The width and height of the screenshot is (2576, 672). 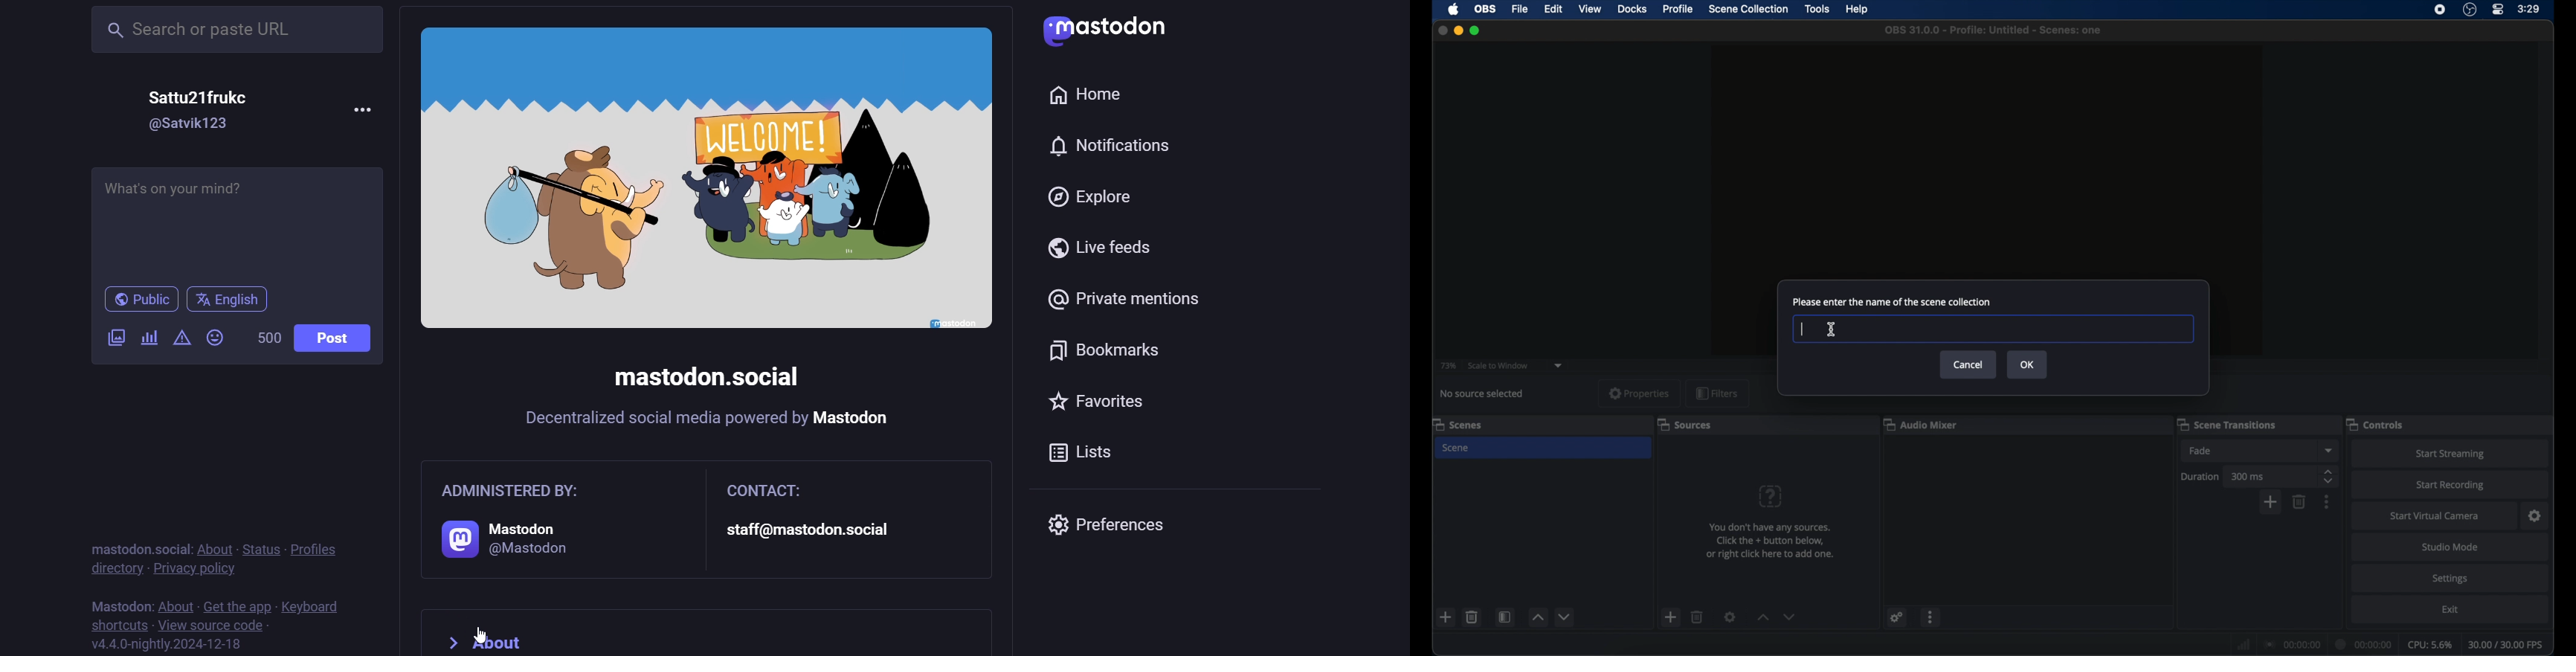 What do you see at coordinates (2201, 451) in the screenshot?
I see `fade` at bounding box center [2201, 451].